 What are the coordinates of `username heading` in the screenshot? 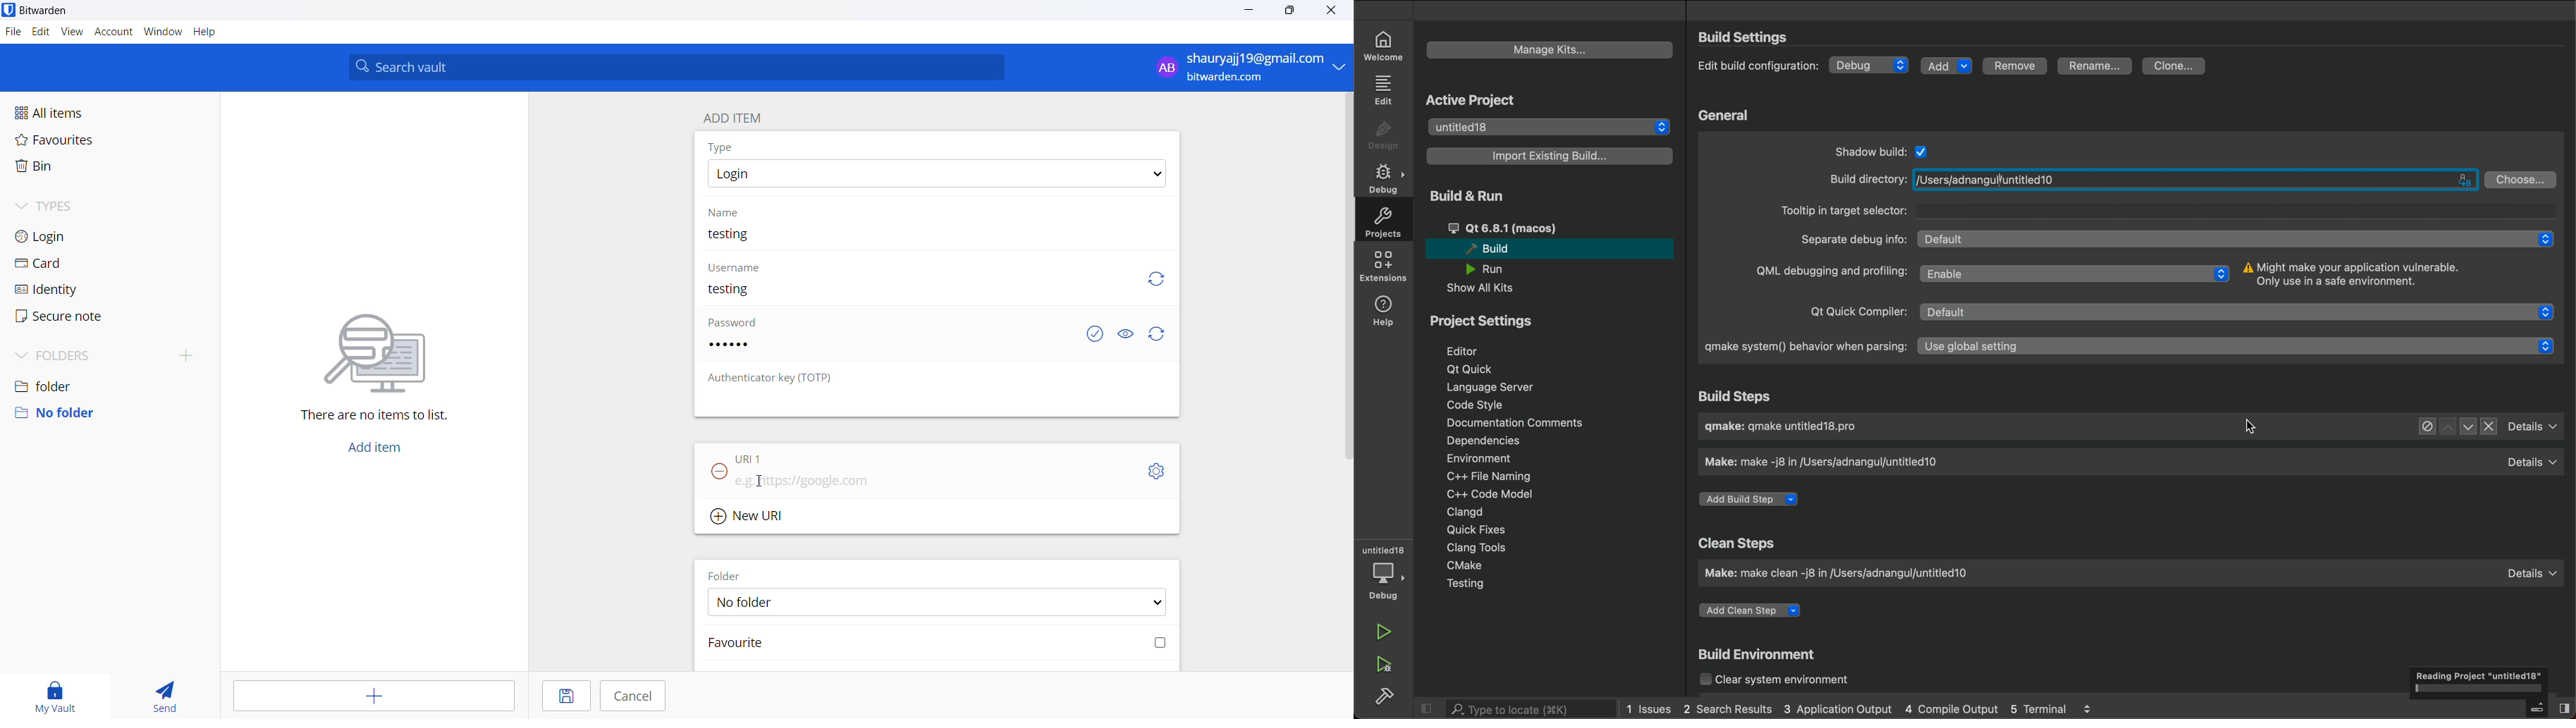 It's located at (735, 268).